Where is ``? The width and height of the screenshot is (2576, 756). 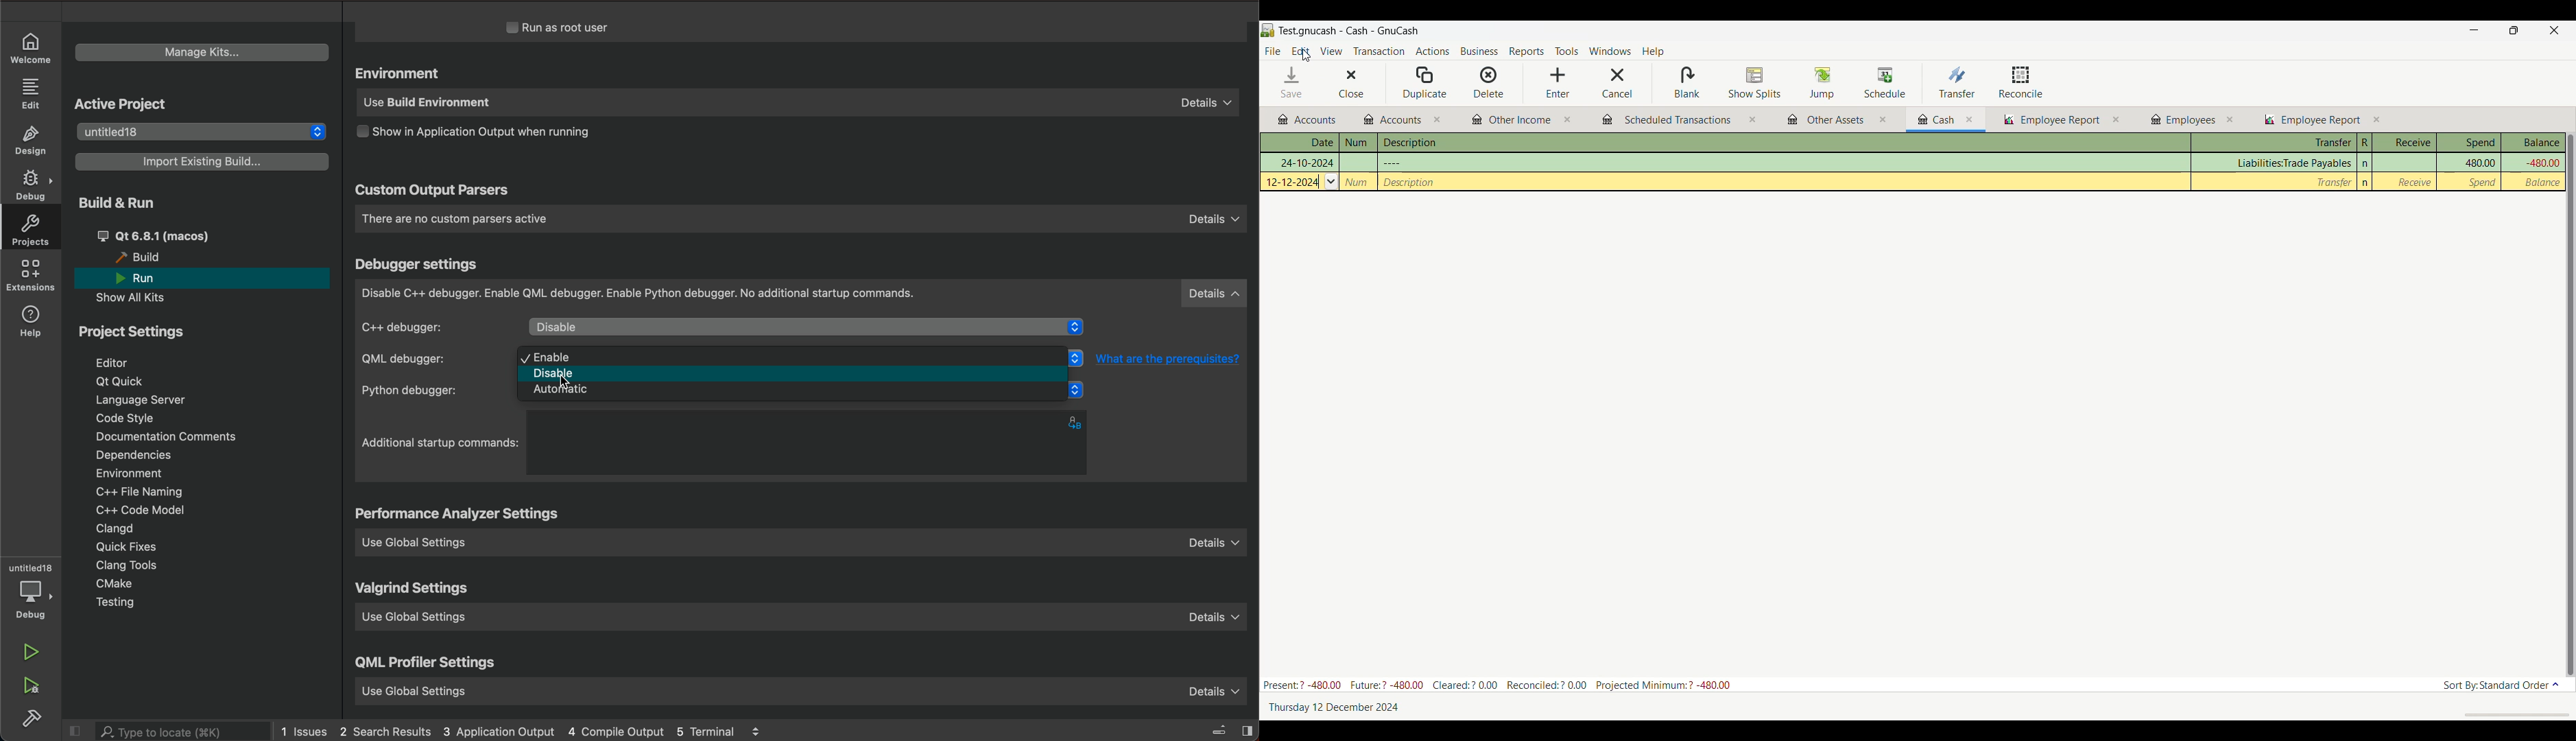  is located at coordinates (1357, 182).